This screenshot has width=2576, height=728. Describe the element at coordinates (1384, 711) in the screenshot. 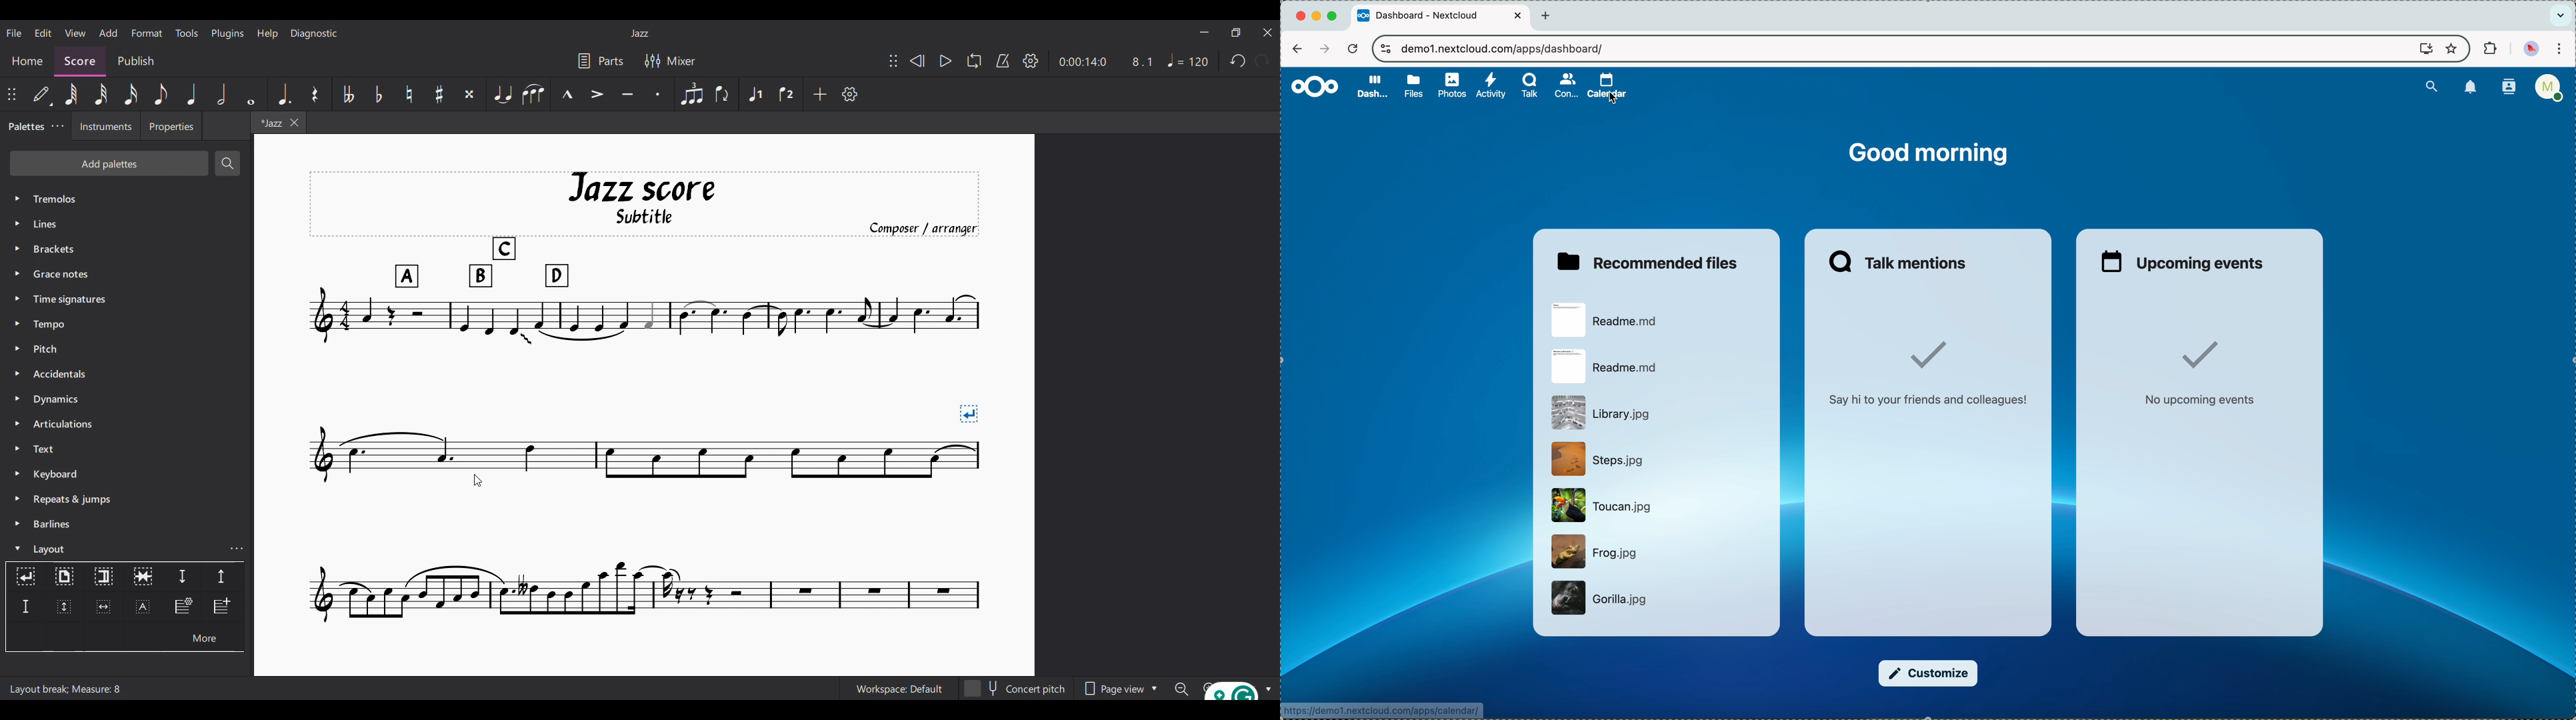

I see `URL` at that location.